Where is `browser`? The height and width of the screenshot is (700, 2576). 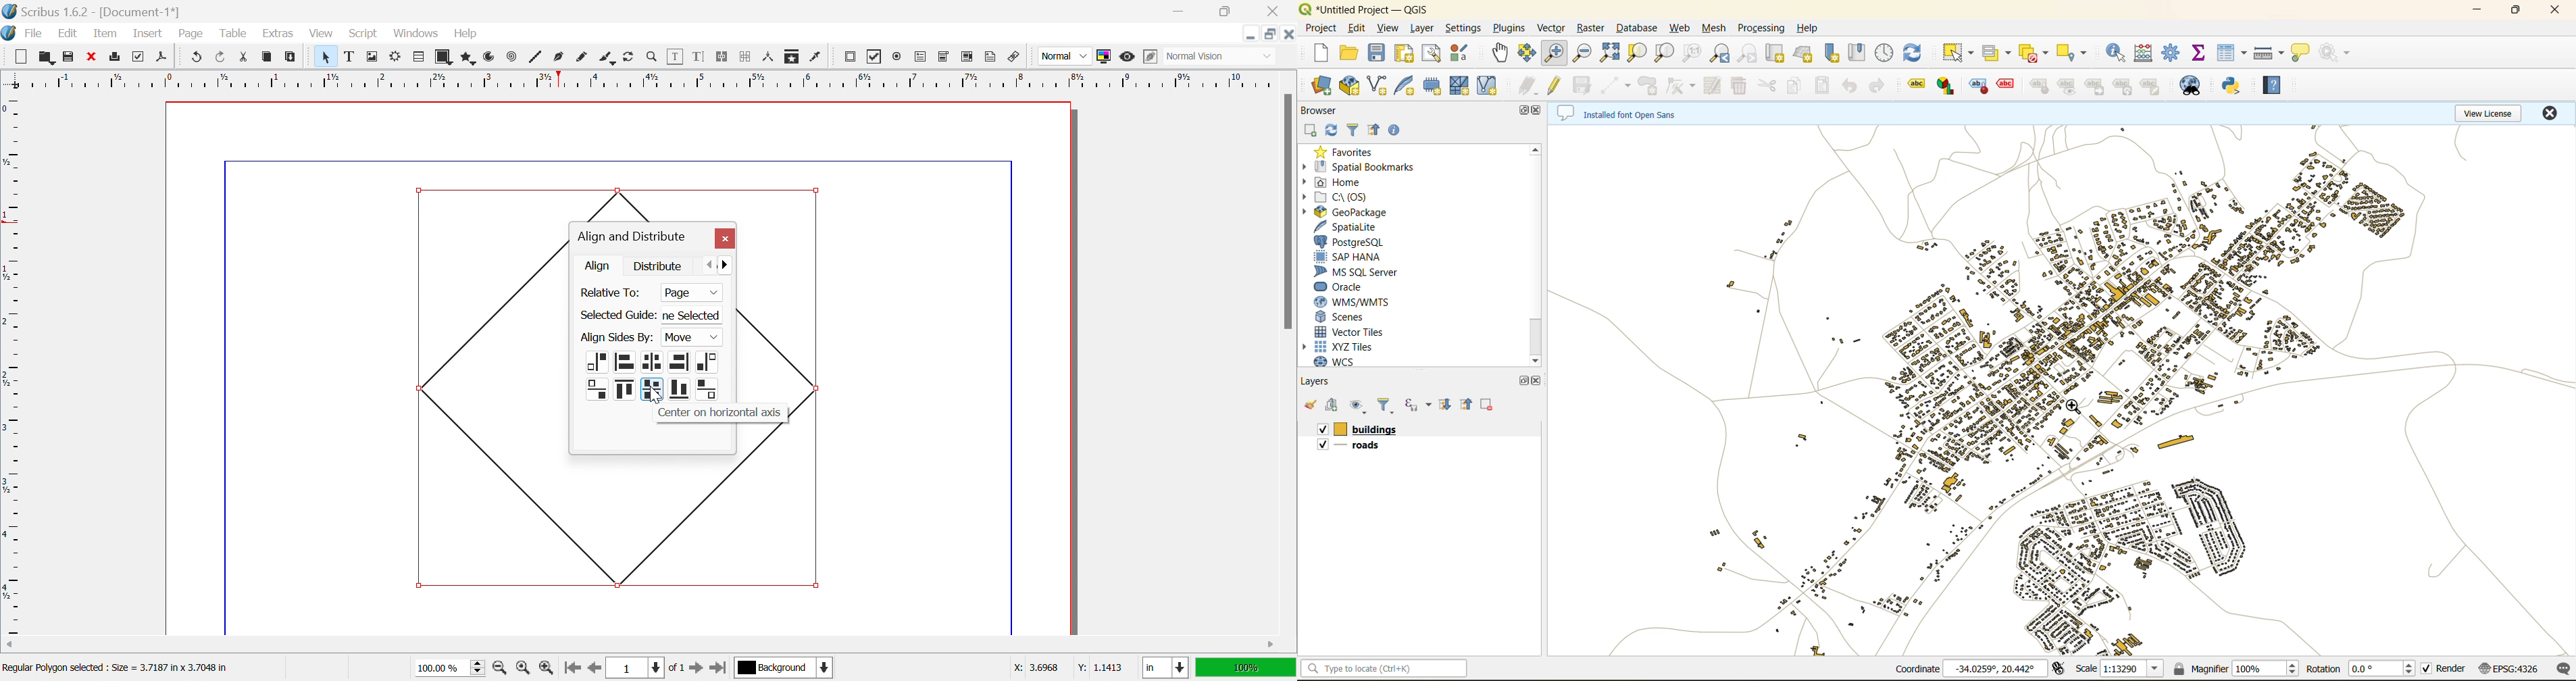 browser is located at coordinates (1320, 112).